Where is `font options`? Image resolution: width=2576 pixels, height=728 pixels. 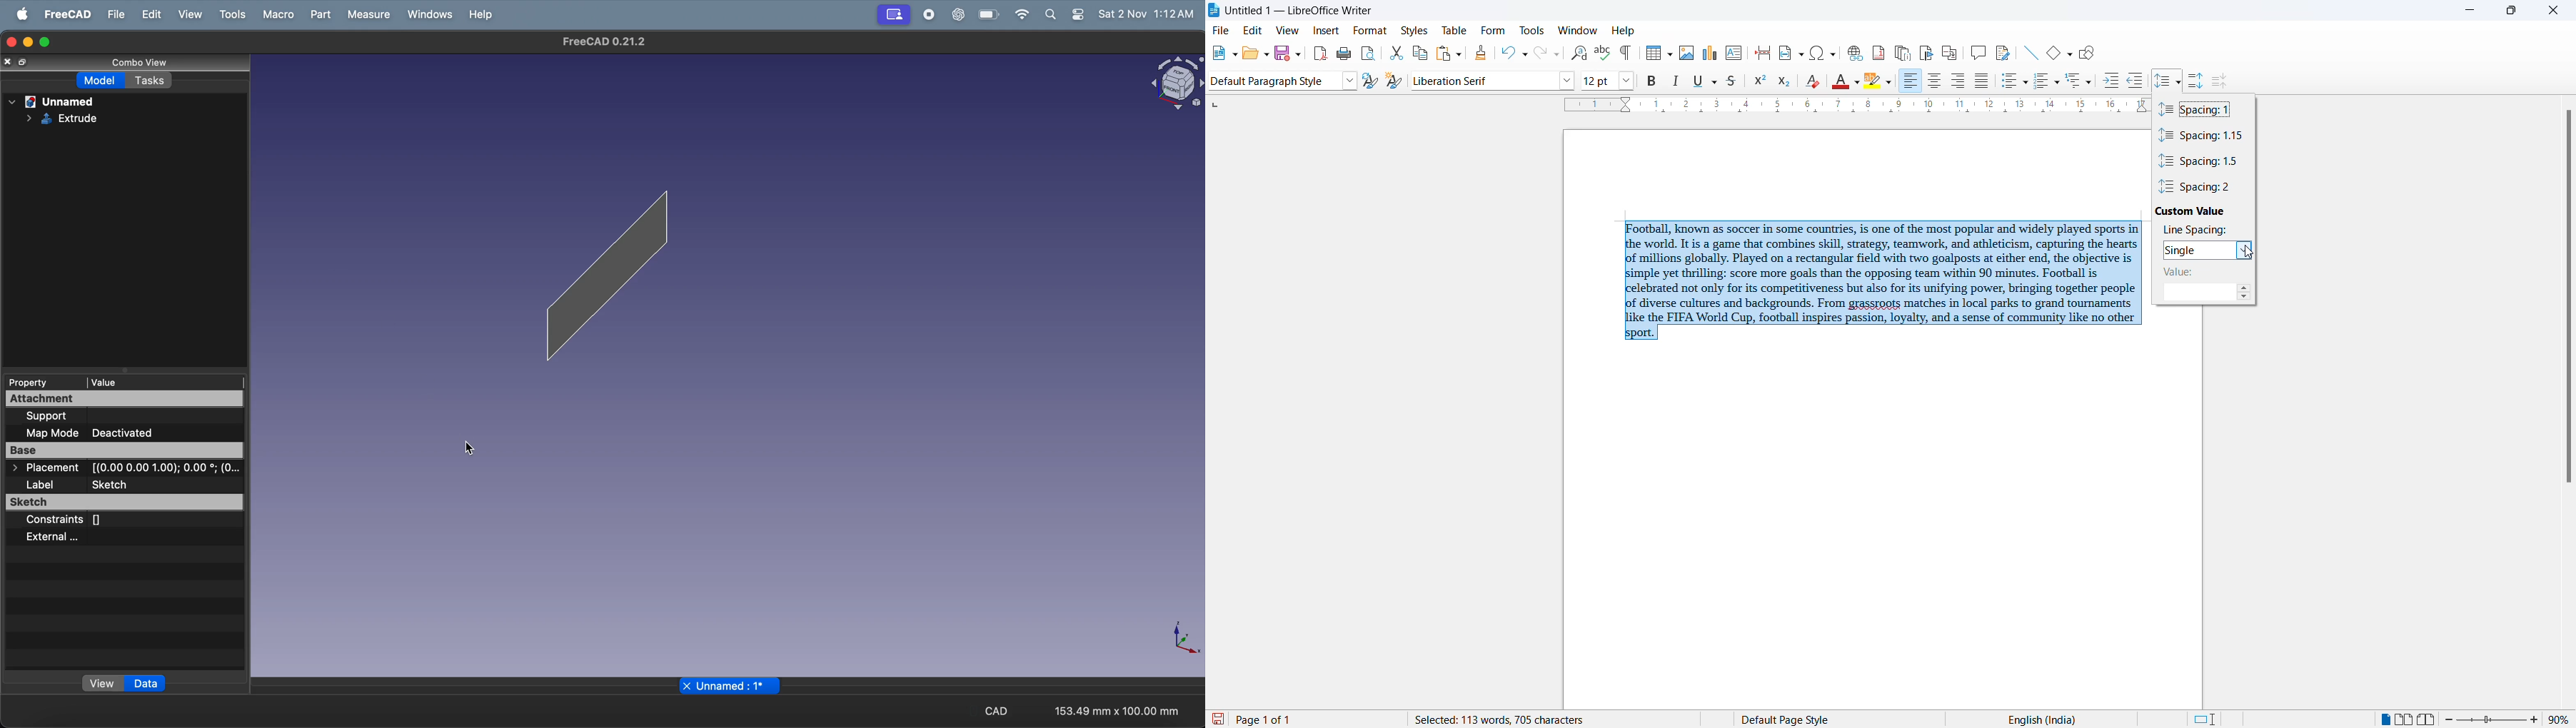 font options is located at coordinates (1567, 80).